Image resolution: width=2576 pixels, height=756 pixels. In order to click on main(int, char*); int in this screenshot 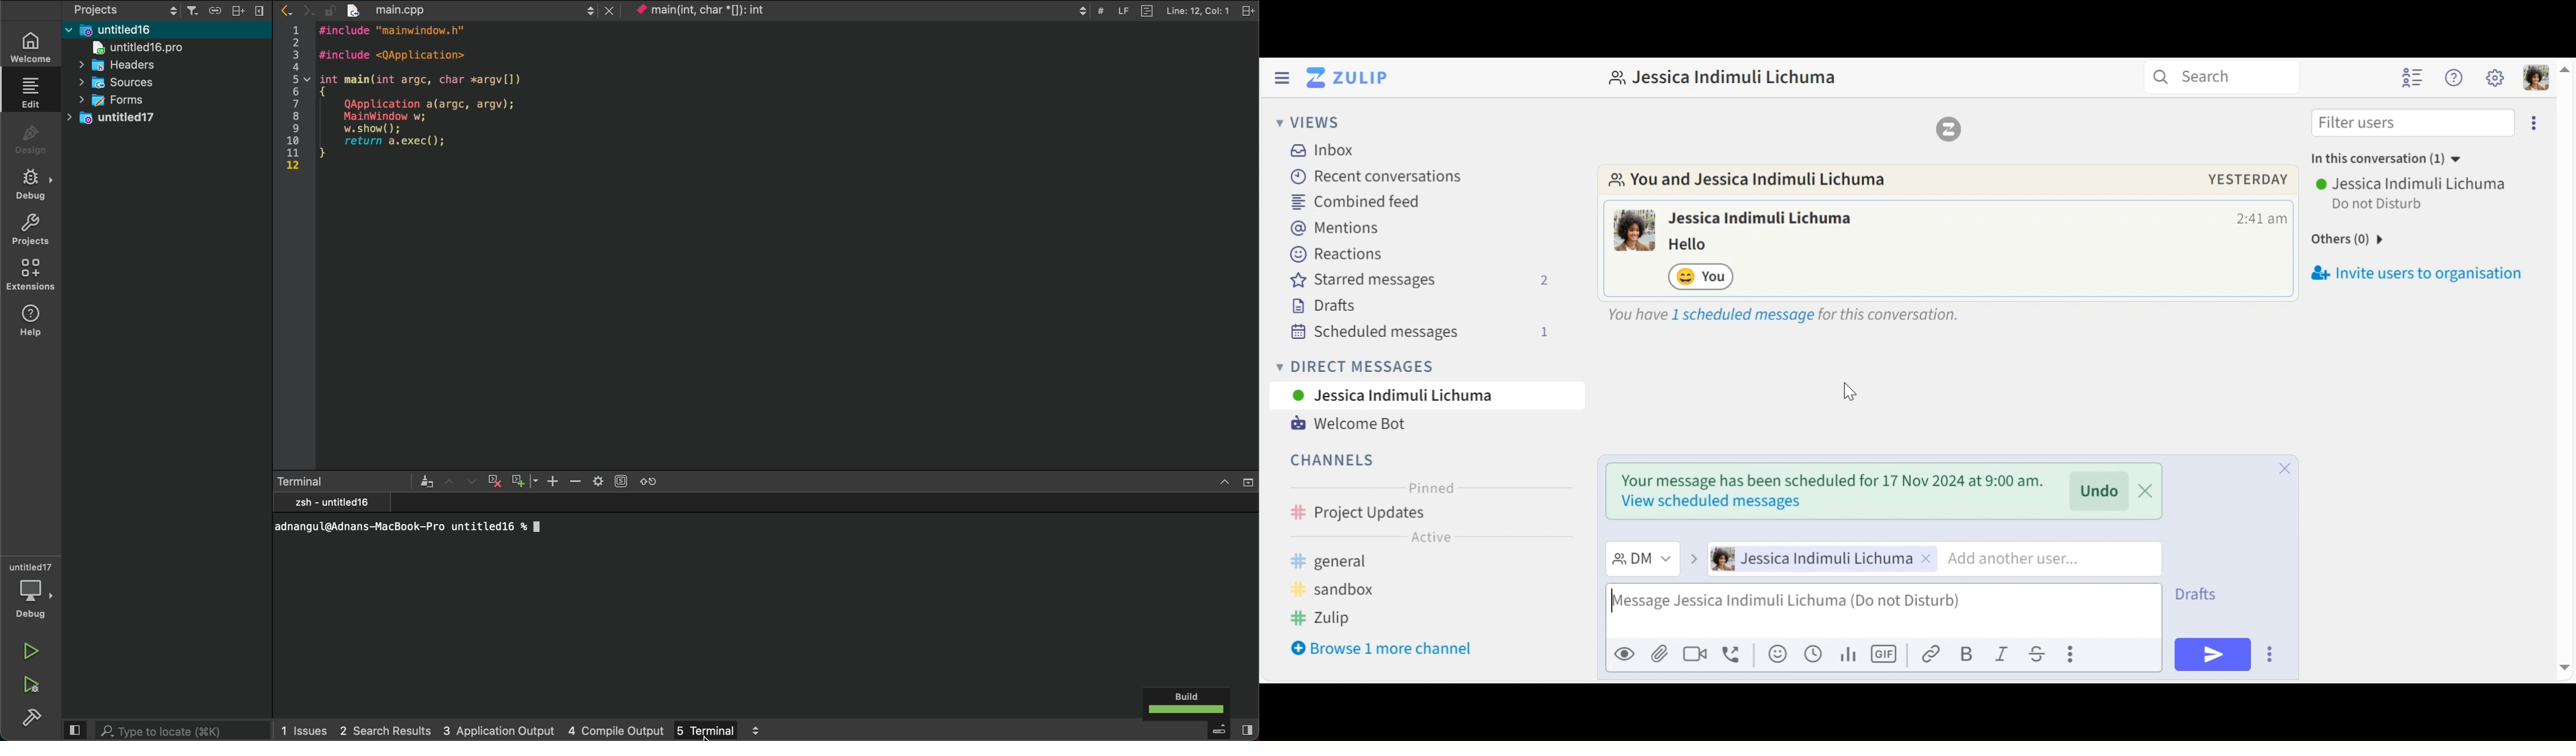, I will do `click(728, 10)`.